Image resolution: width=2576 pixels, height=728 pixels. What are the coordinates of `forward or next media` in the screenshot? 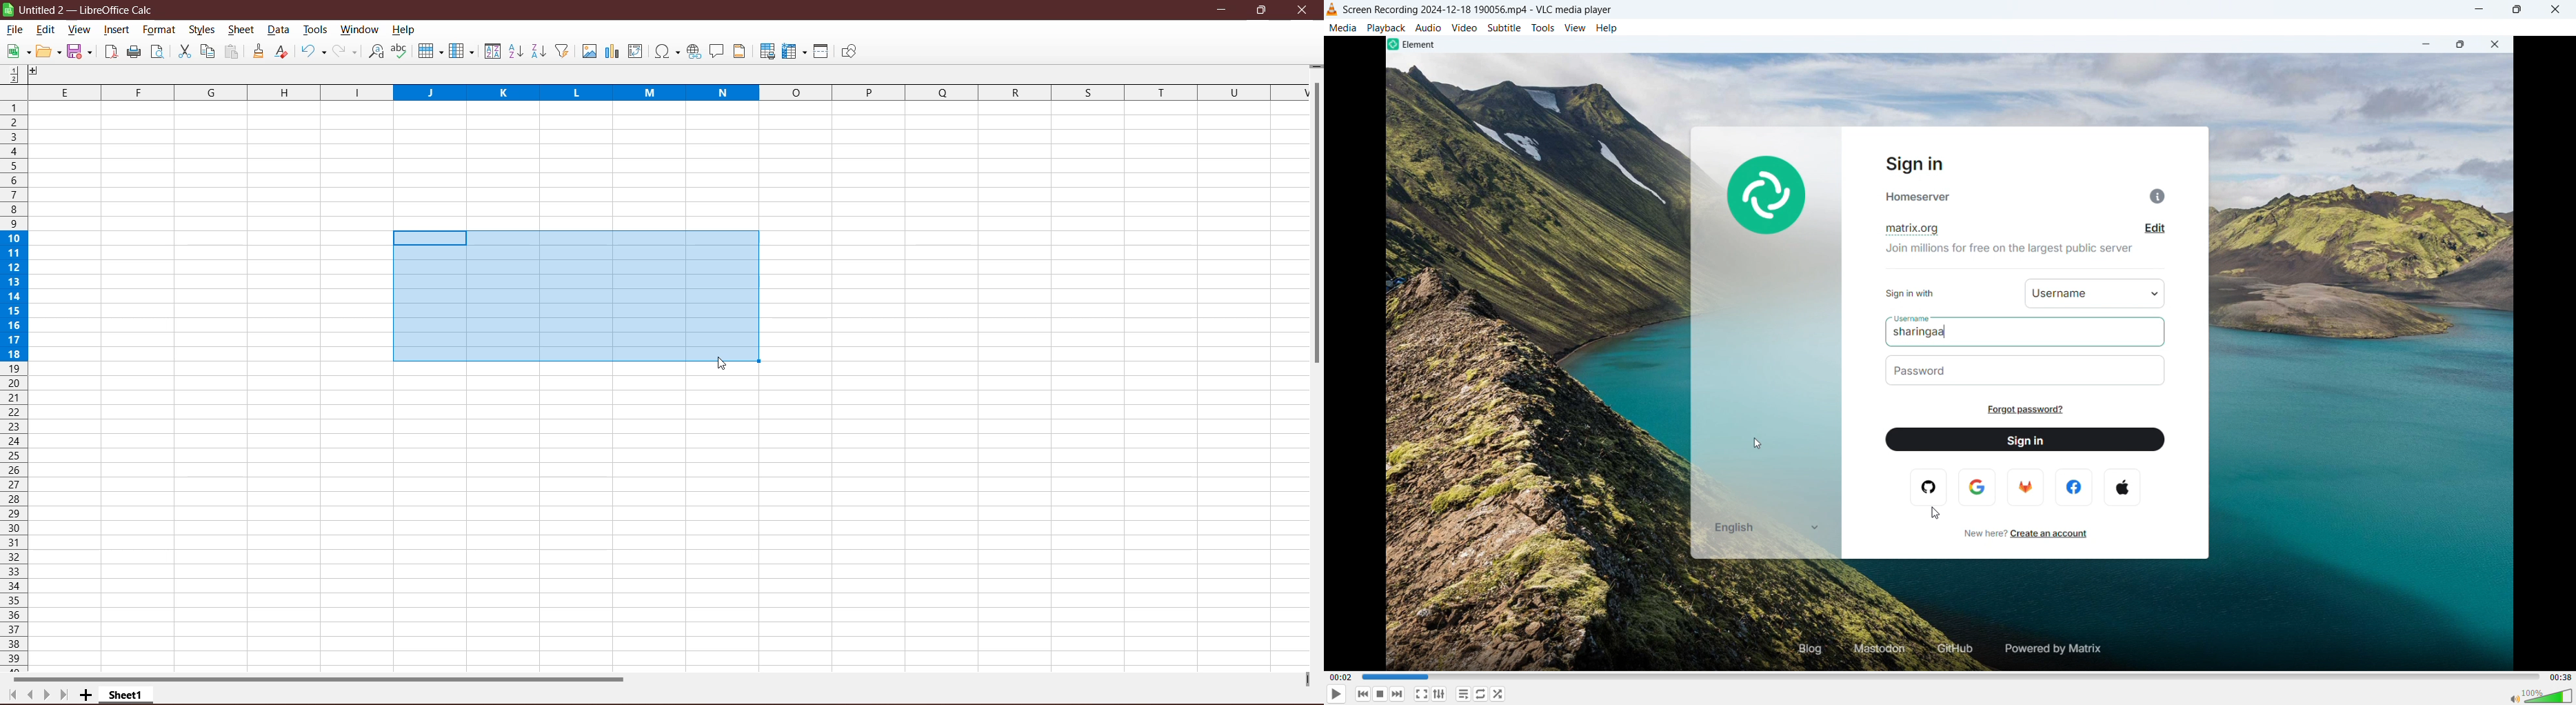 It's located at (1397, 694).